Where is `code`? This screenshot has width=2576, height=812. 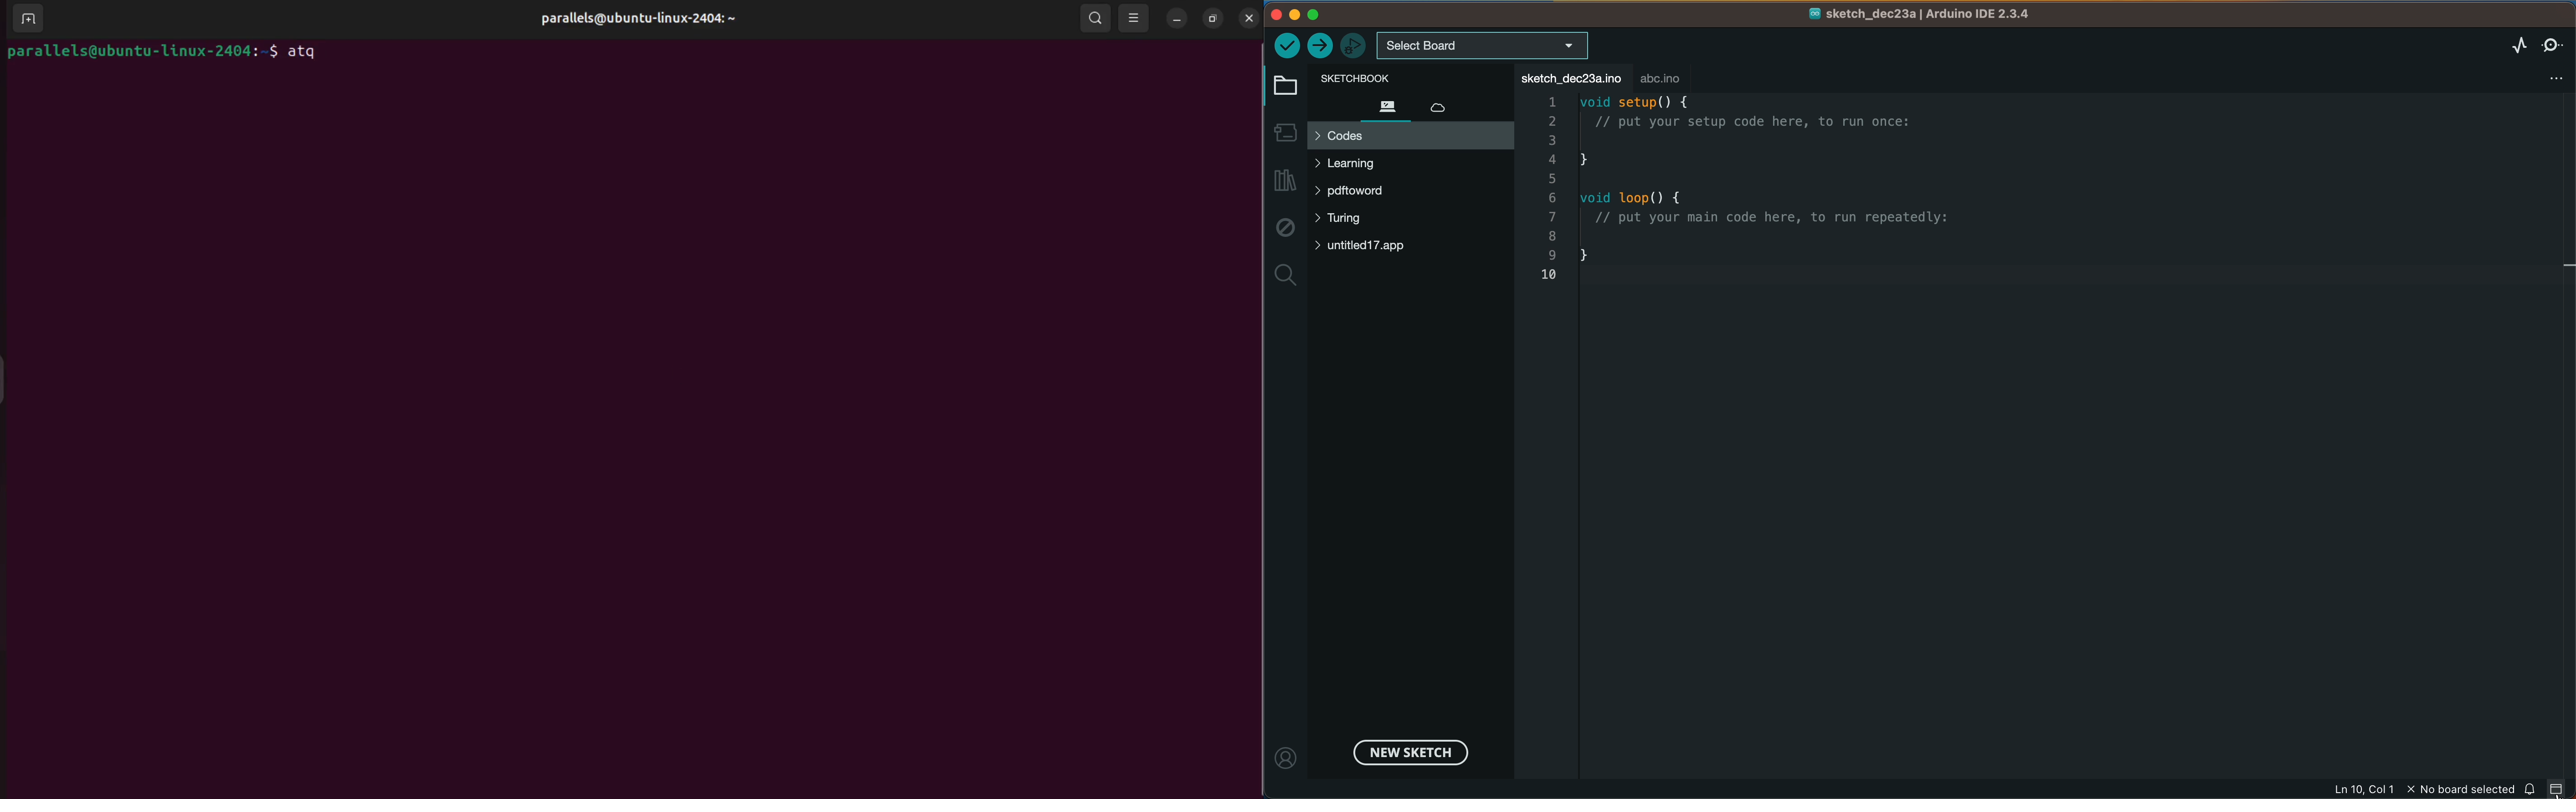
code is located at coordinates (1772, 187).